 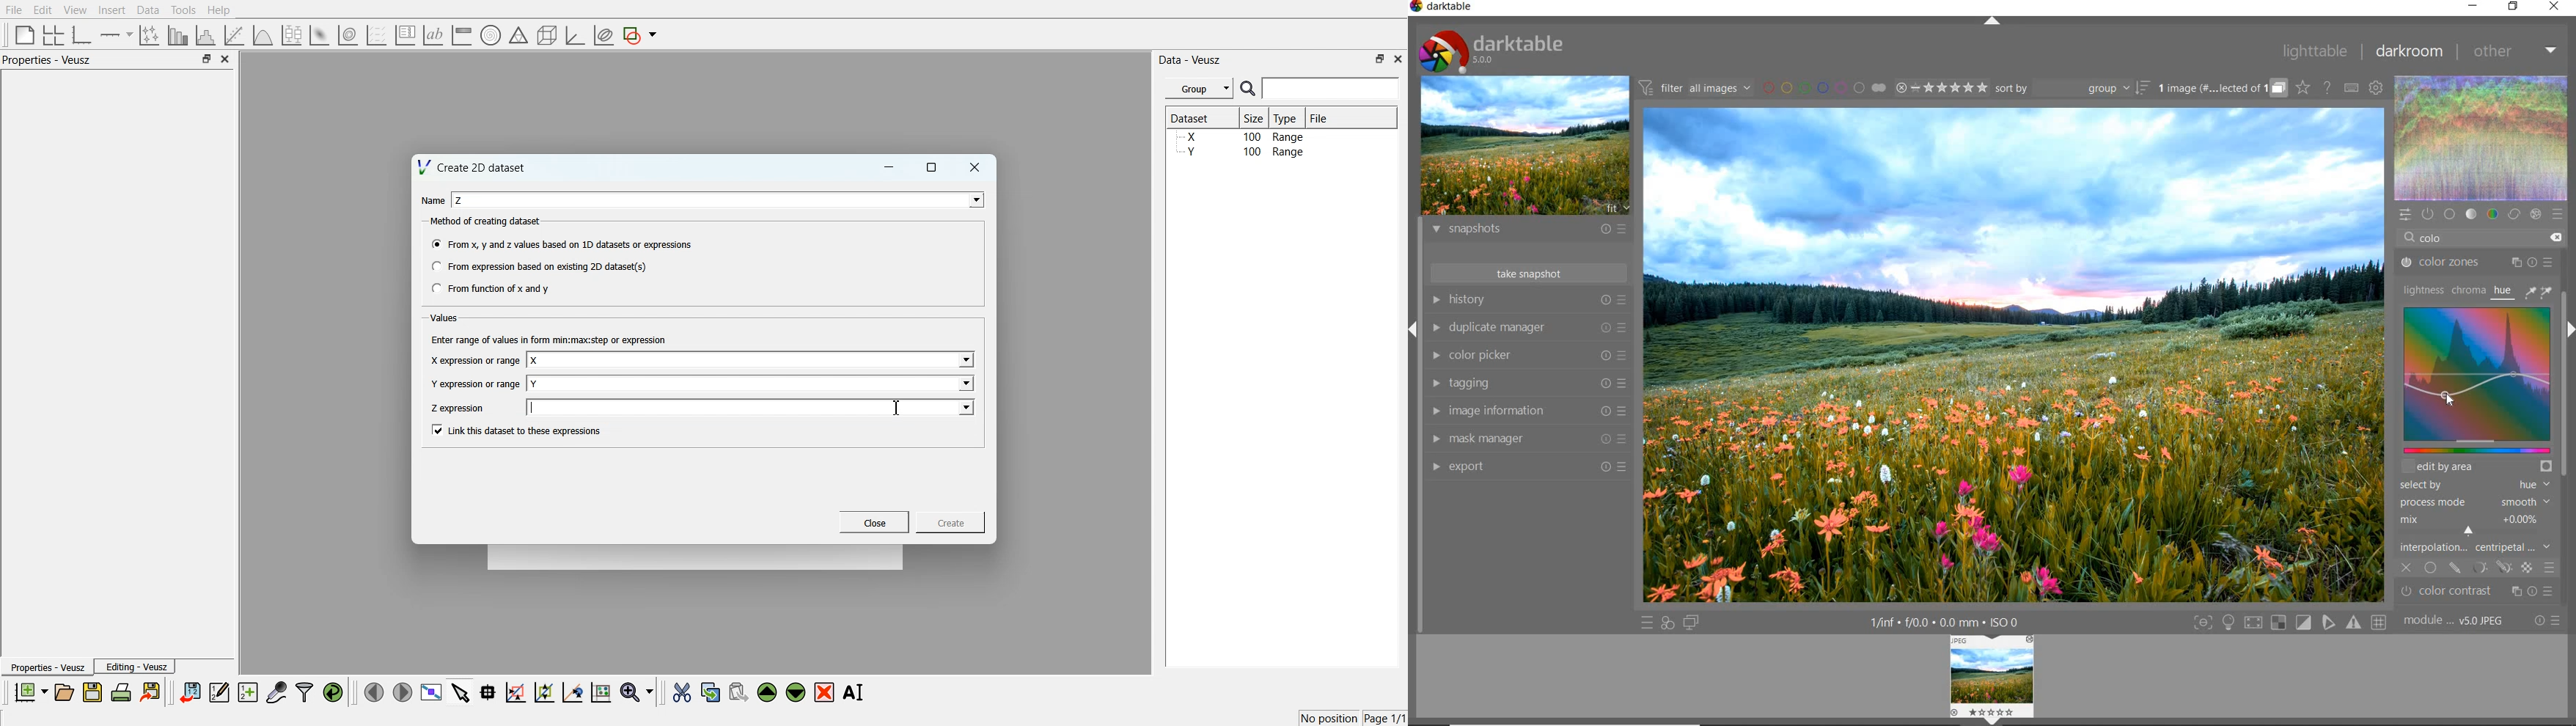 I want to click on darkroom, so click(x=2411, y=52).